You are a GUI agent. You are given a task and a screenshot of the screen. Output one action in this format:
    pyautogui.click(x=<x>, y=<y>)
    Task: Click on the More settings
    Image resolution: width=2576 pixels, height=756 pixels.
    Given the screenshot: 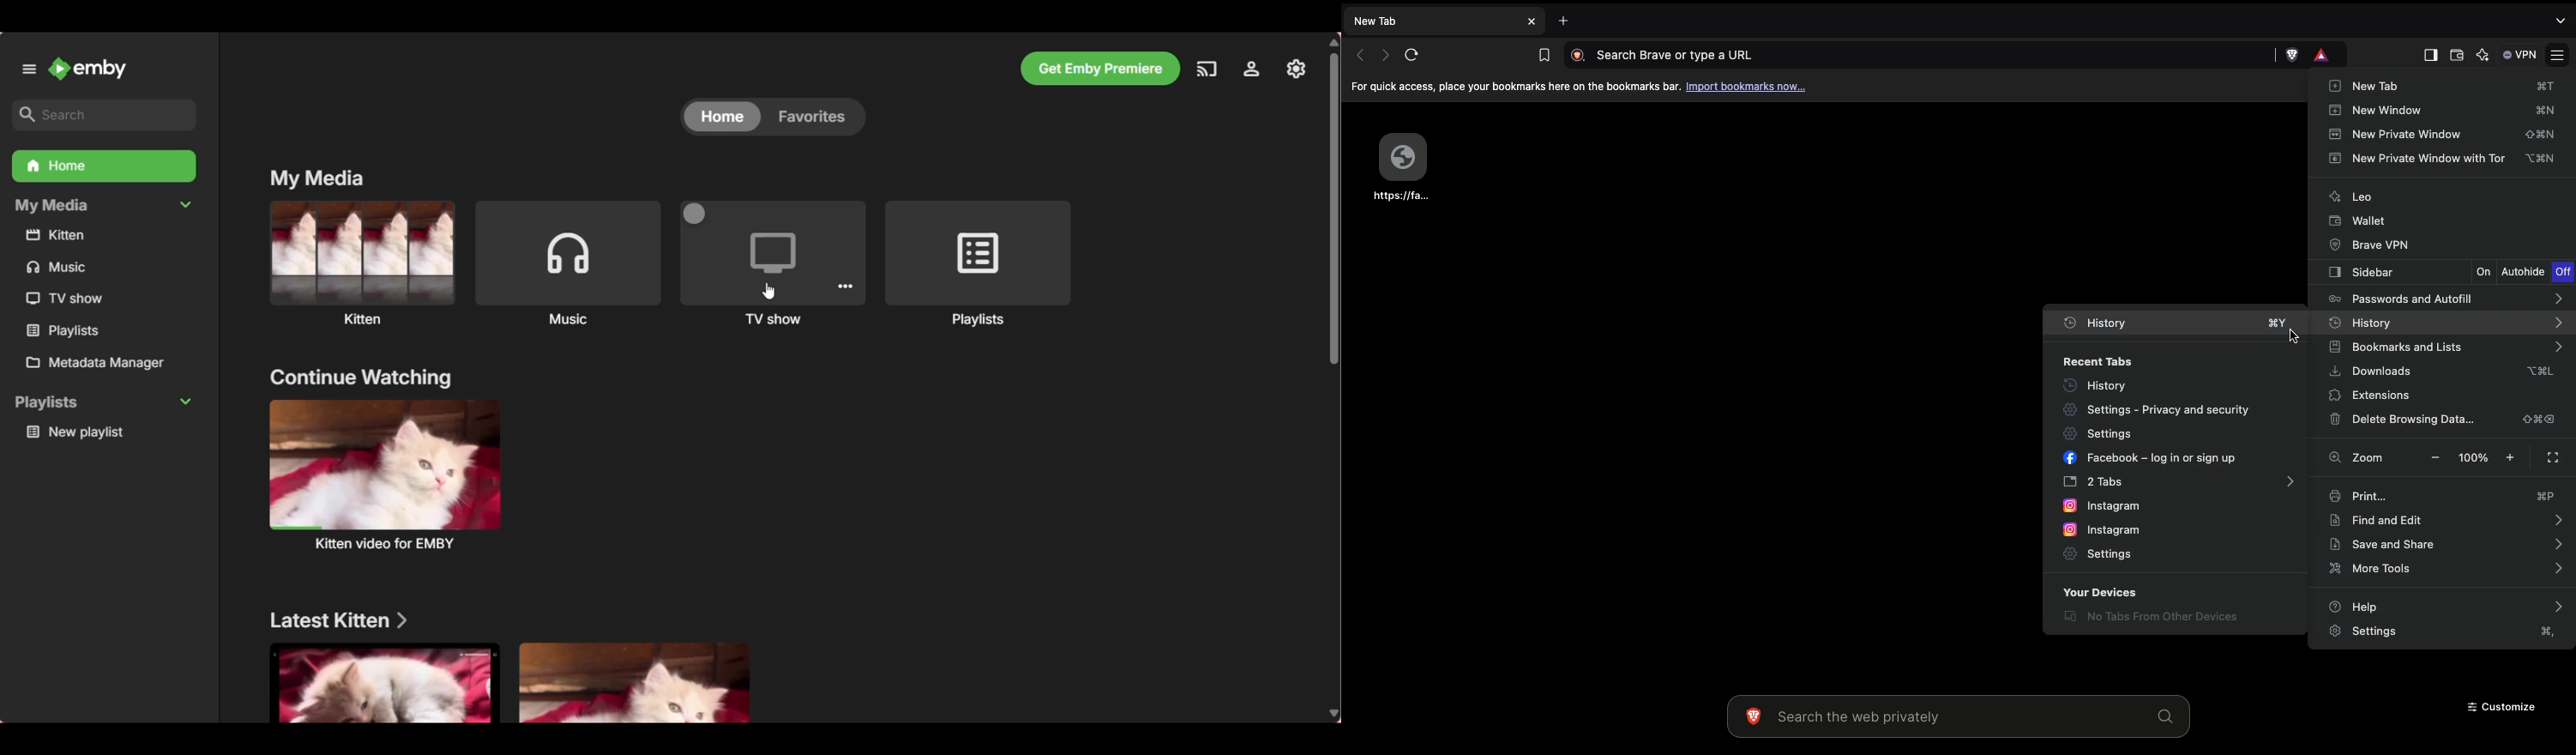 What is the action you would take?
    pyautogui.click(x=845, y=286)
    